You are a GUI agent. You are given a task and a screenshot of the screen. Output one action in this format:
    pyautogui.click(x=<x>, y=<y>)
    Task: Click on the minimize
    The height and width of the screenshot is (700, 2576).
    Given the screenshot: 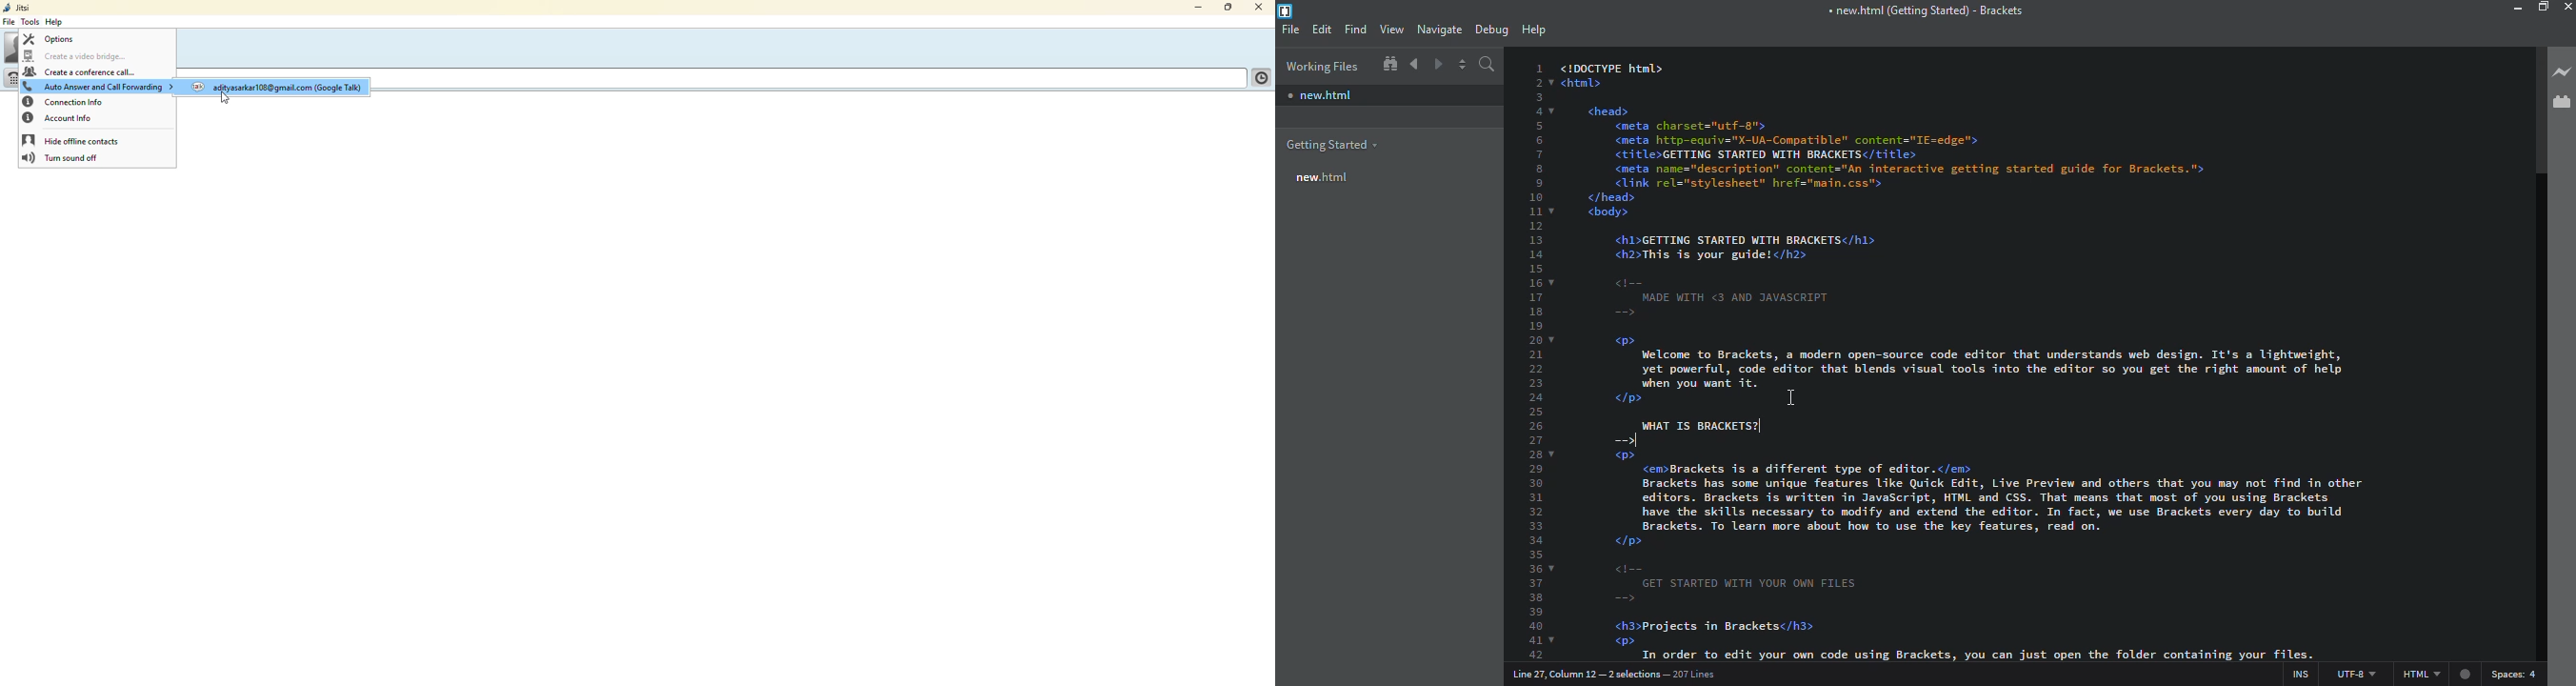 What is the action you would take?
    pyautogui.click(x=2519, y=9)
    